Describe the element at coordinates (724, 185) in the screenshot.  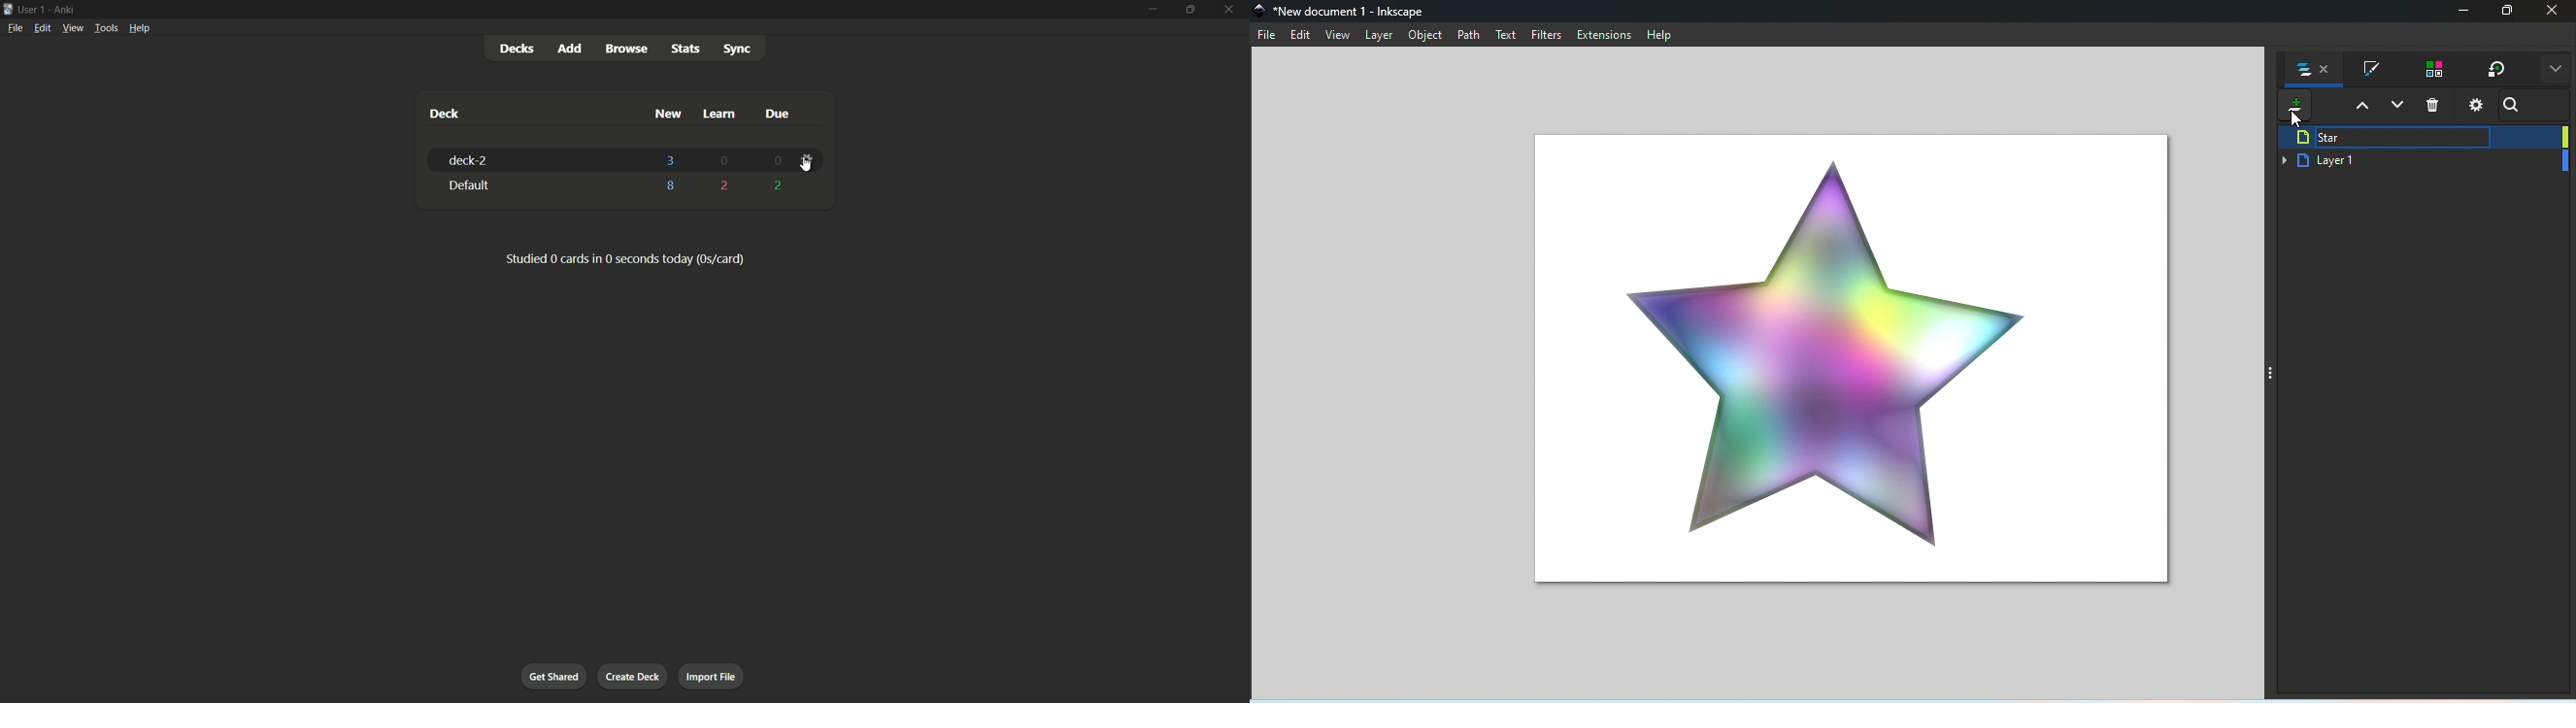
I see `2` at that location.